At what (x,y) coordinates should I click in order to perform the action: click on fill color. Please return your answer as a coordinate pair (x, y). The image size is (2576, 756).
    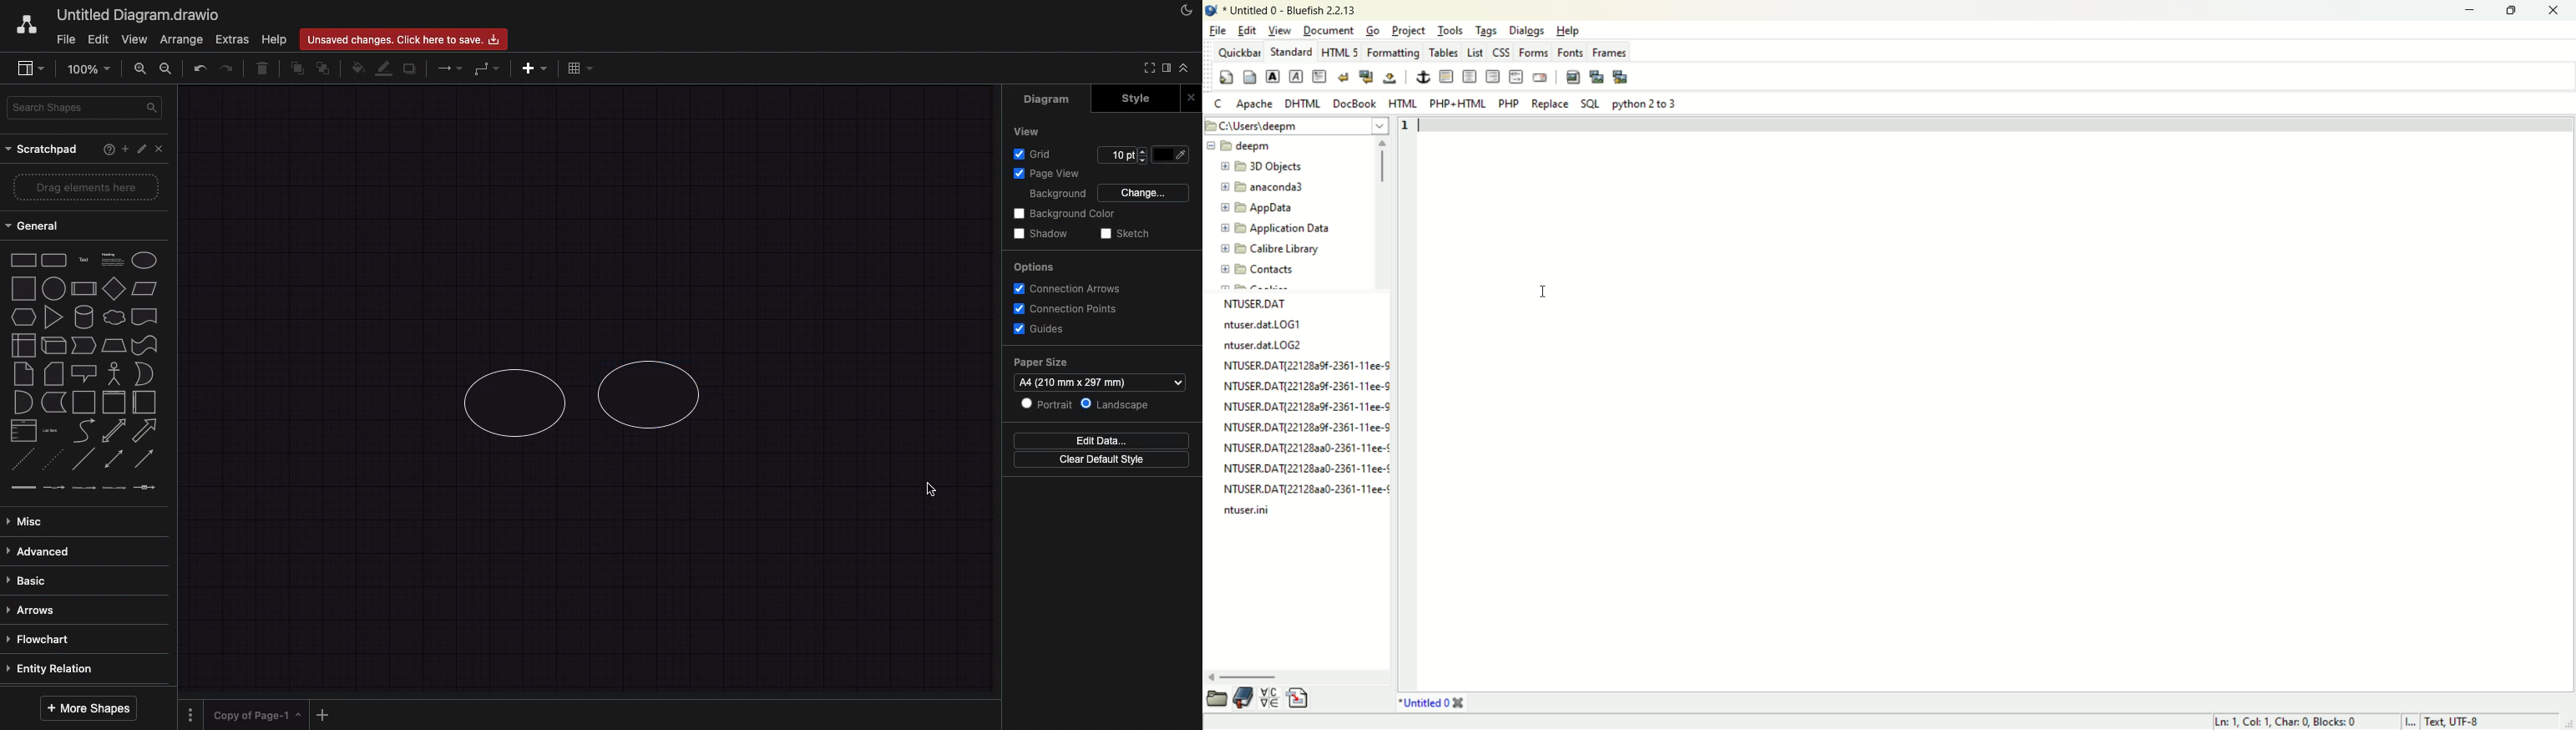
    Looking at the image, I should click on (356, 68).